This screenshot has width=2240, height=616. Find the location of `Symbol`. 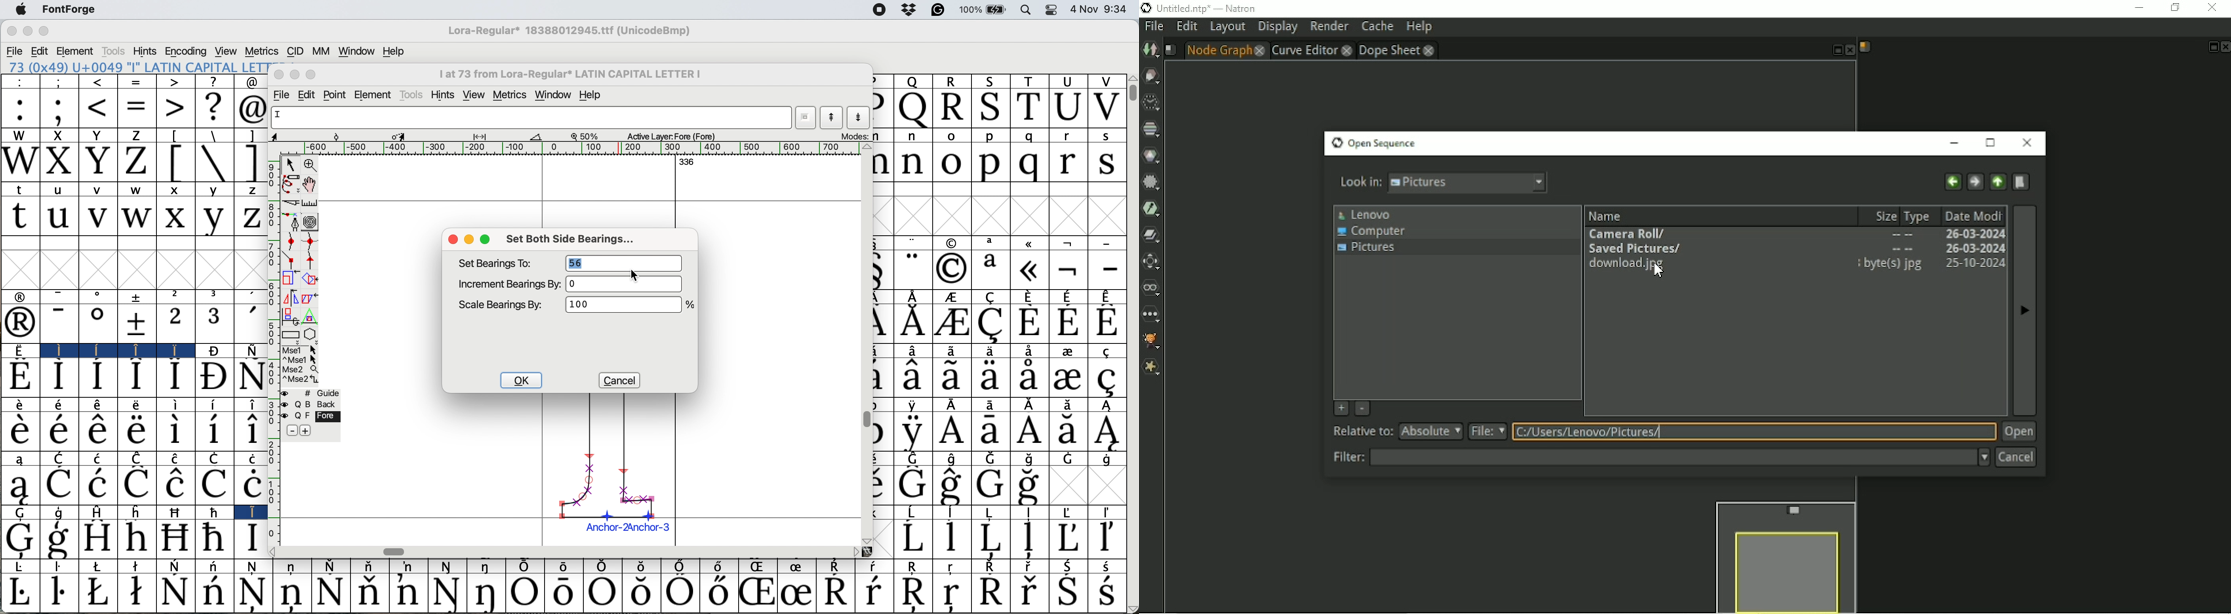

Symbol is located at coordinates (251, 376).